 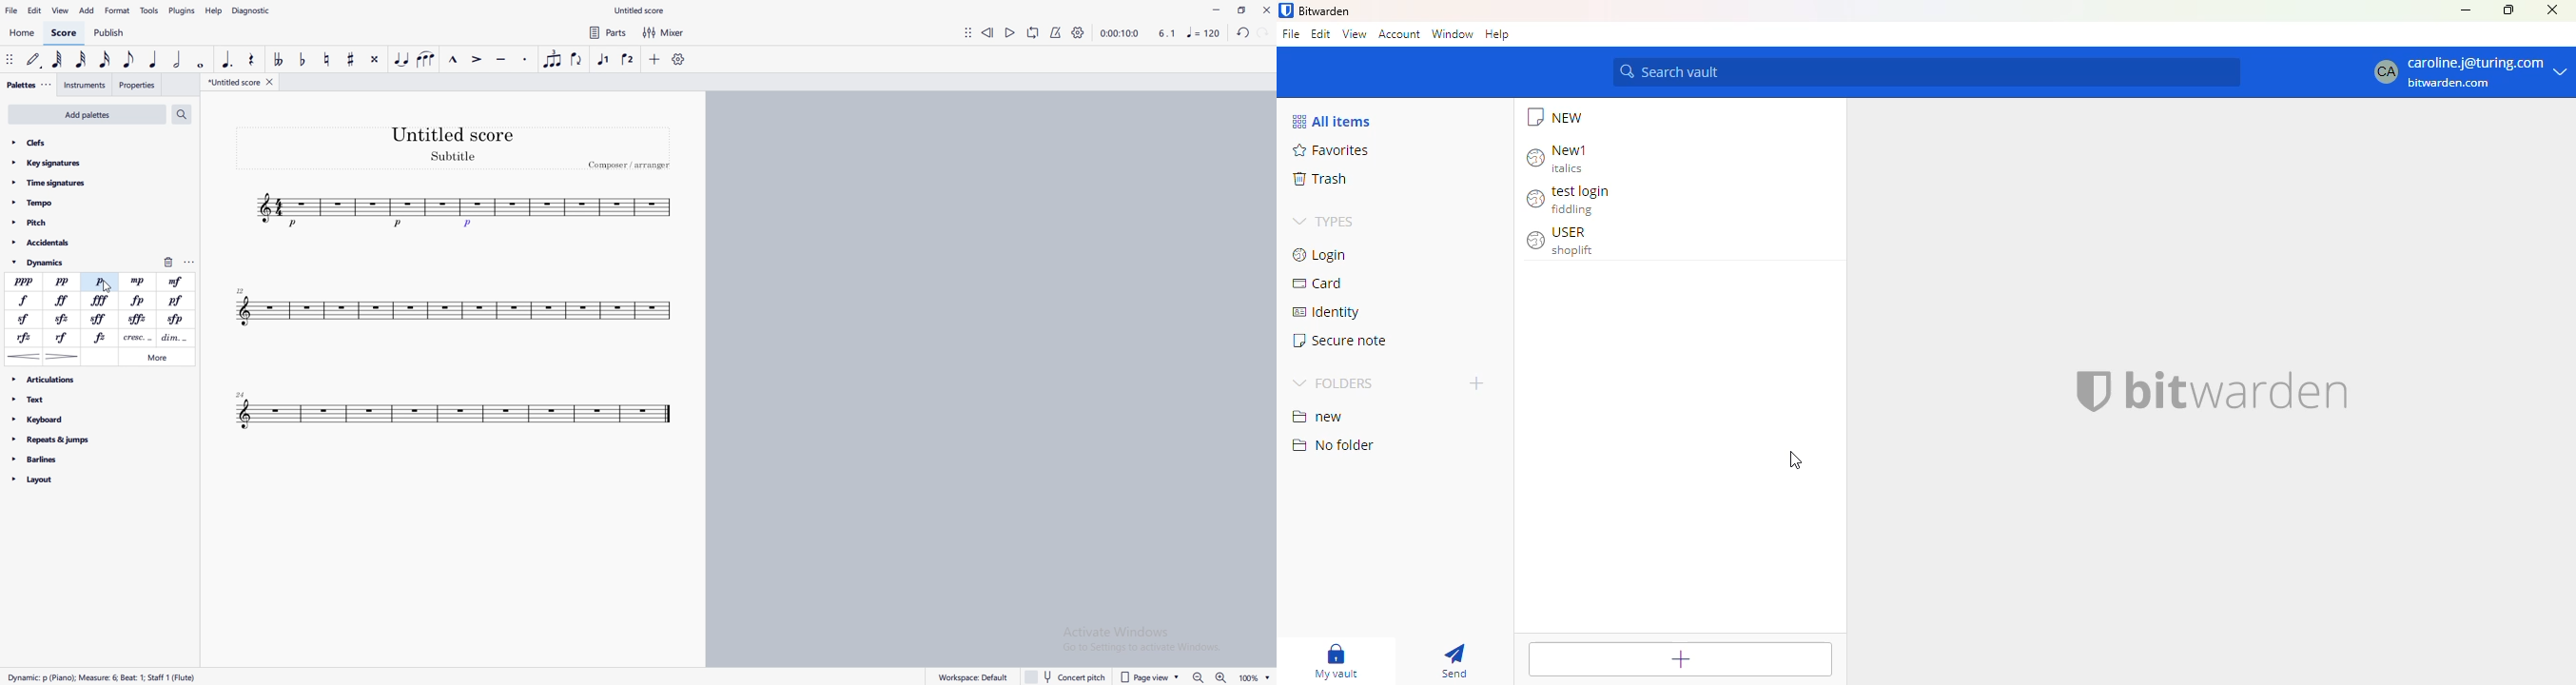 I want to click on fortepiano, so click(x=138, y=301).